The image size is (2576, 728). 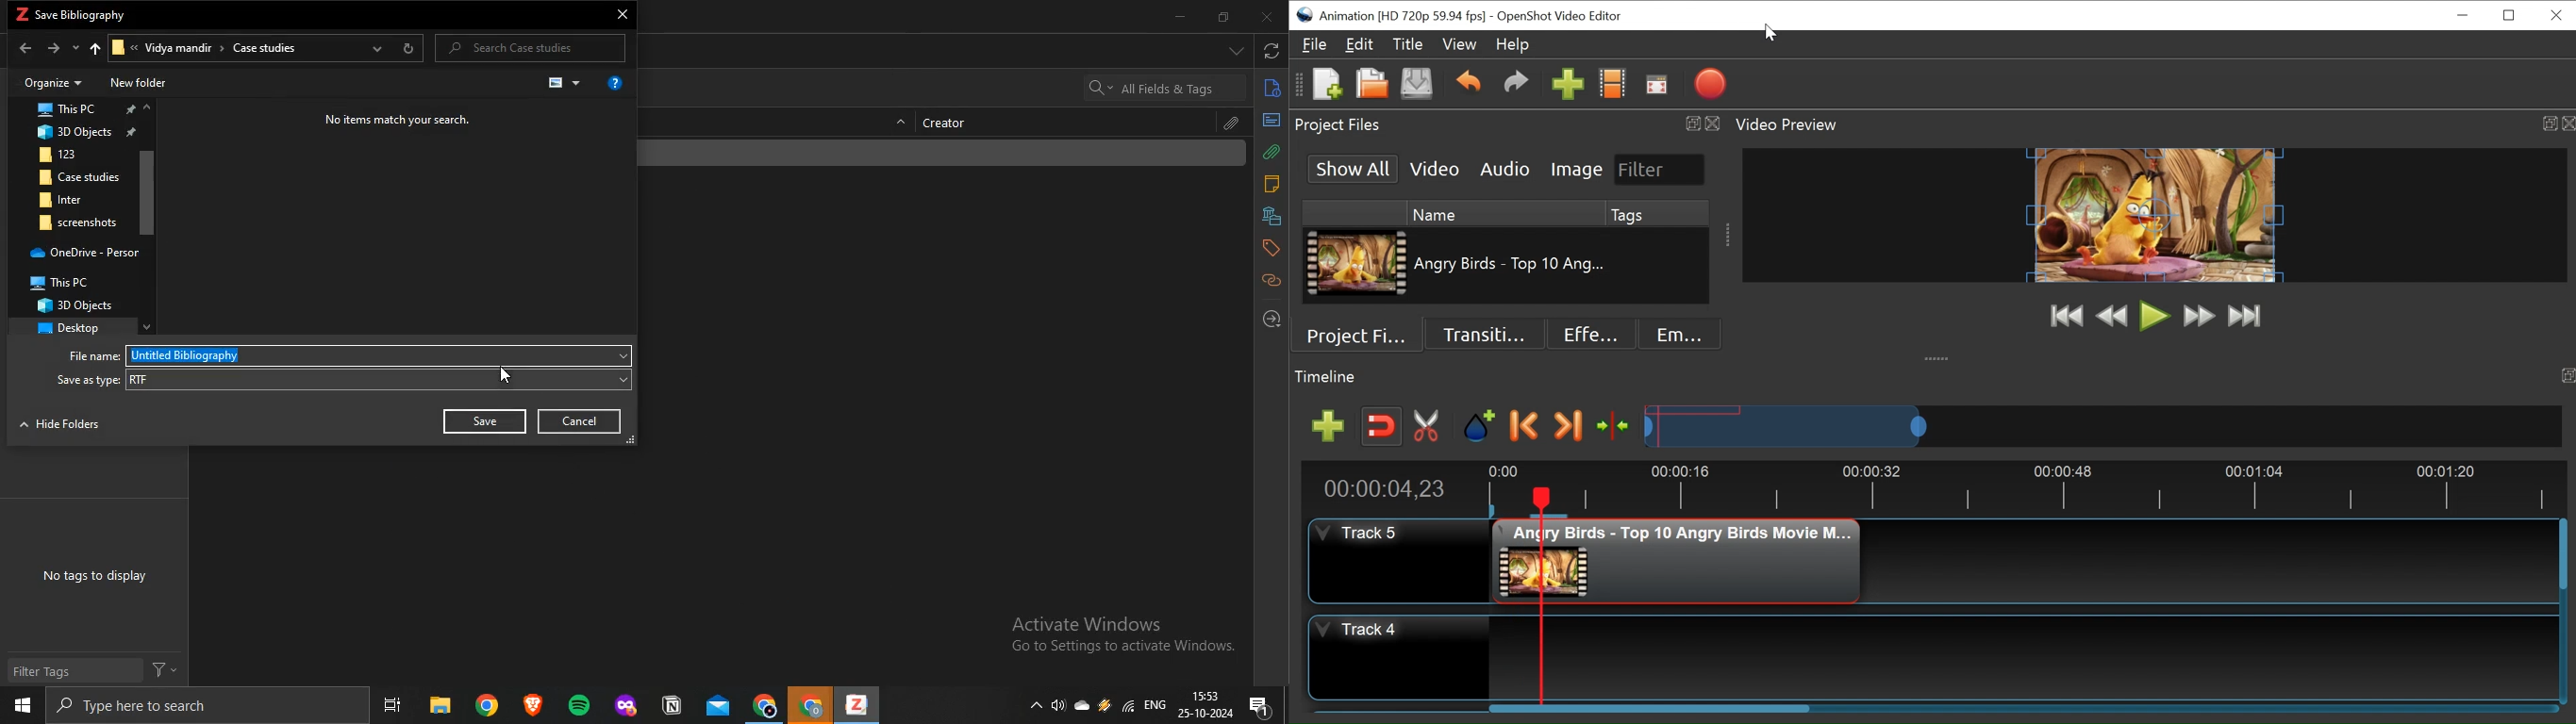 What do you see at coordinates (1271, 247) in the screenshot?
I see `tags` at bounding box center [1271, 247].